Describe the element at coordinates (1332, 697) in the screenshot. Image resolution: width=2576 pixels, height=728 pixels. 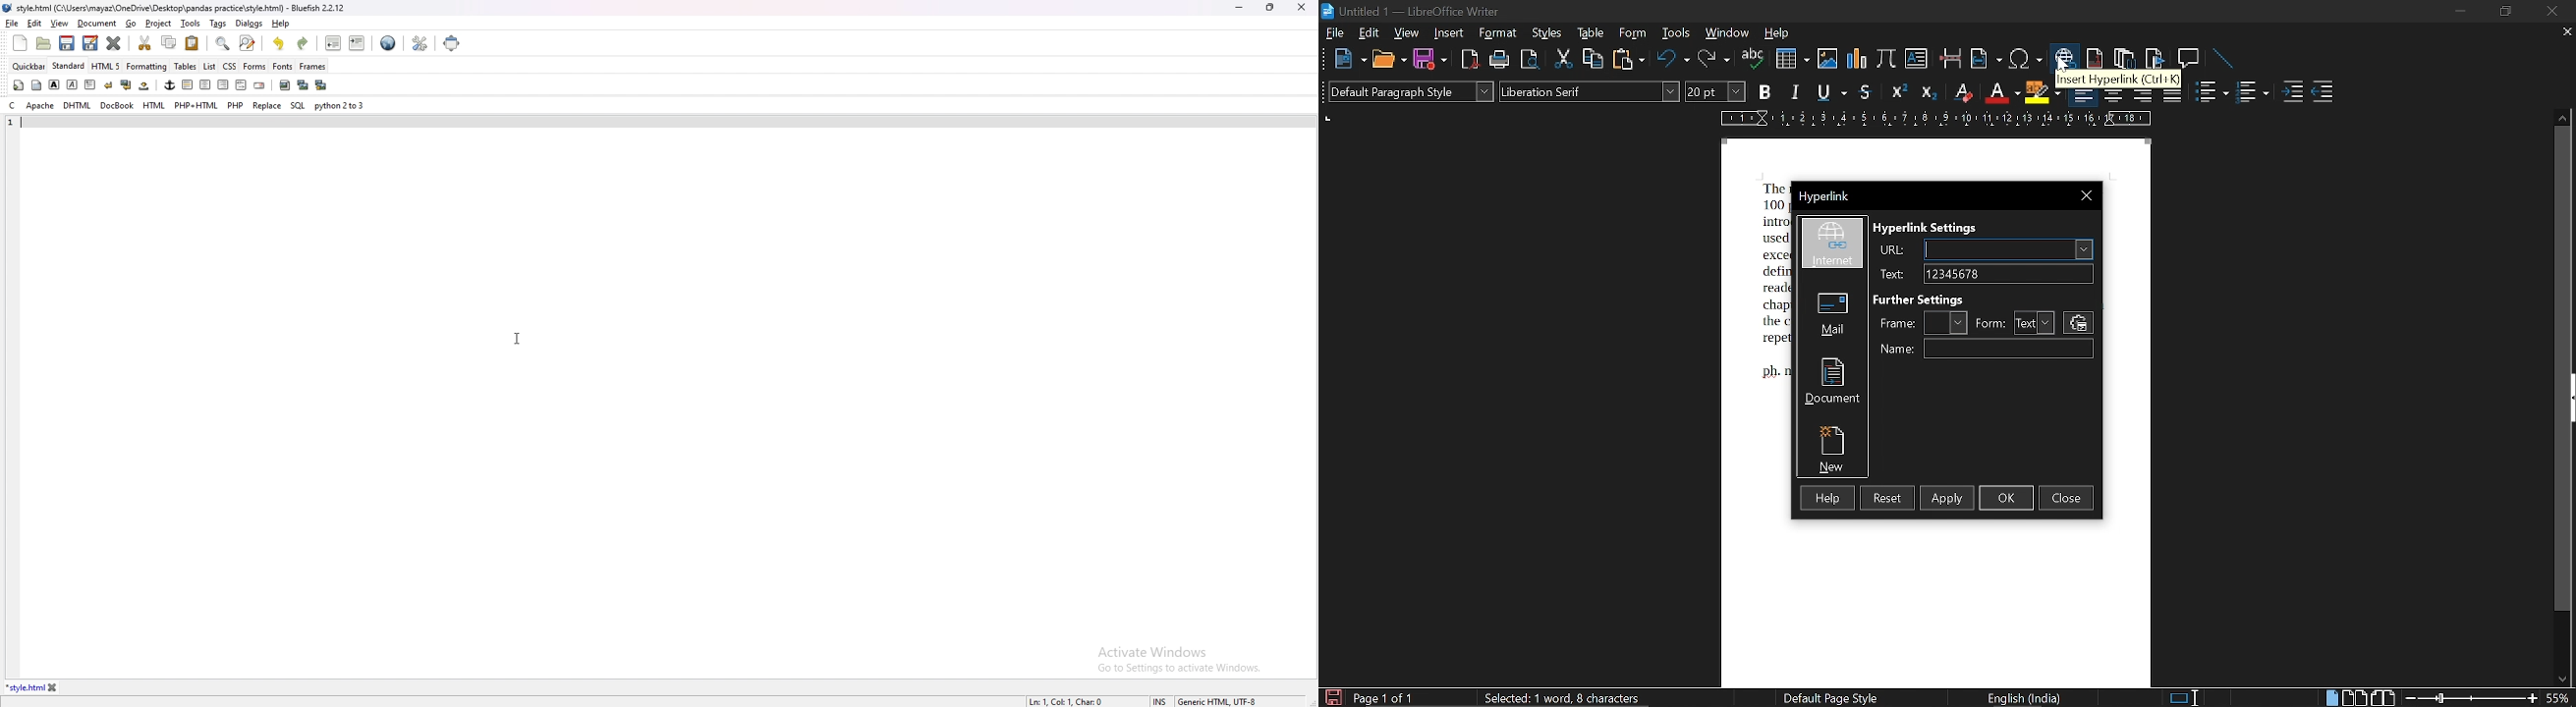
I see `save` at that location.